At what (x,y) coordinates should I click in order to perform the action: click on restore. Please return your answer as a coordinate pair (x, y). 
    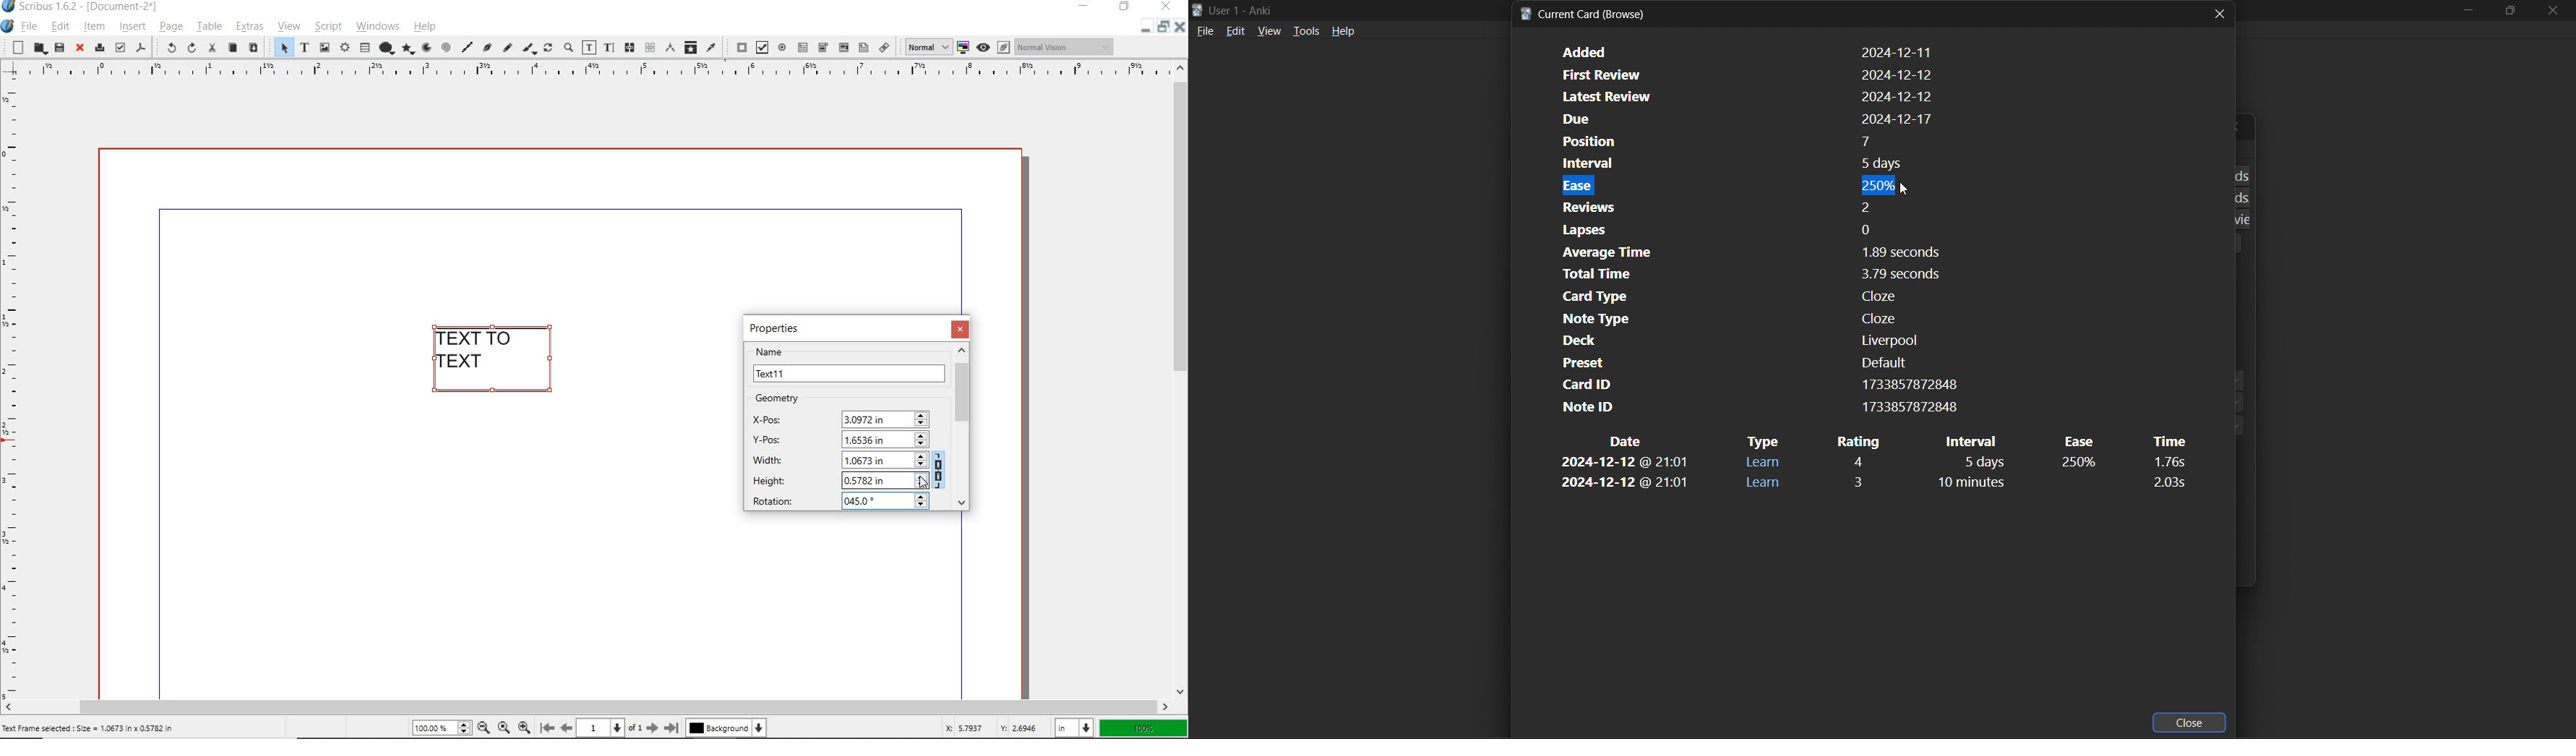
    Looking at the image, I should click on (1125, 8).